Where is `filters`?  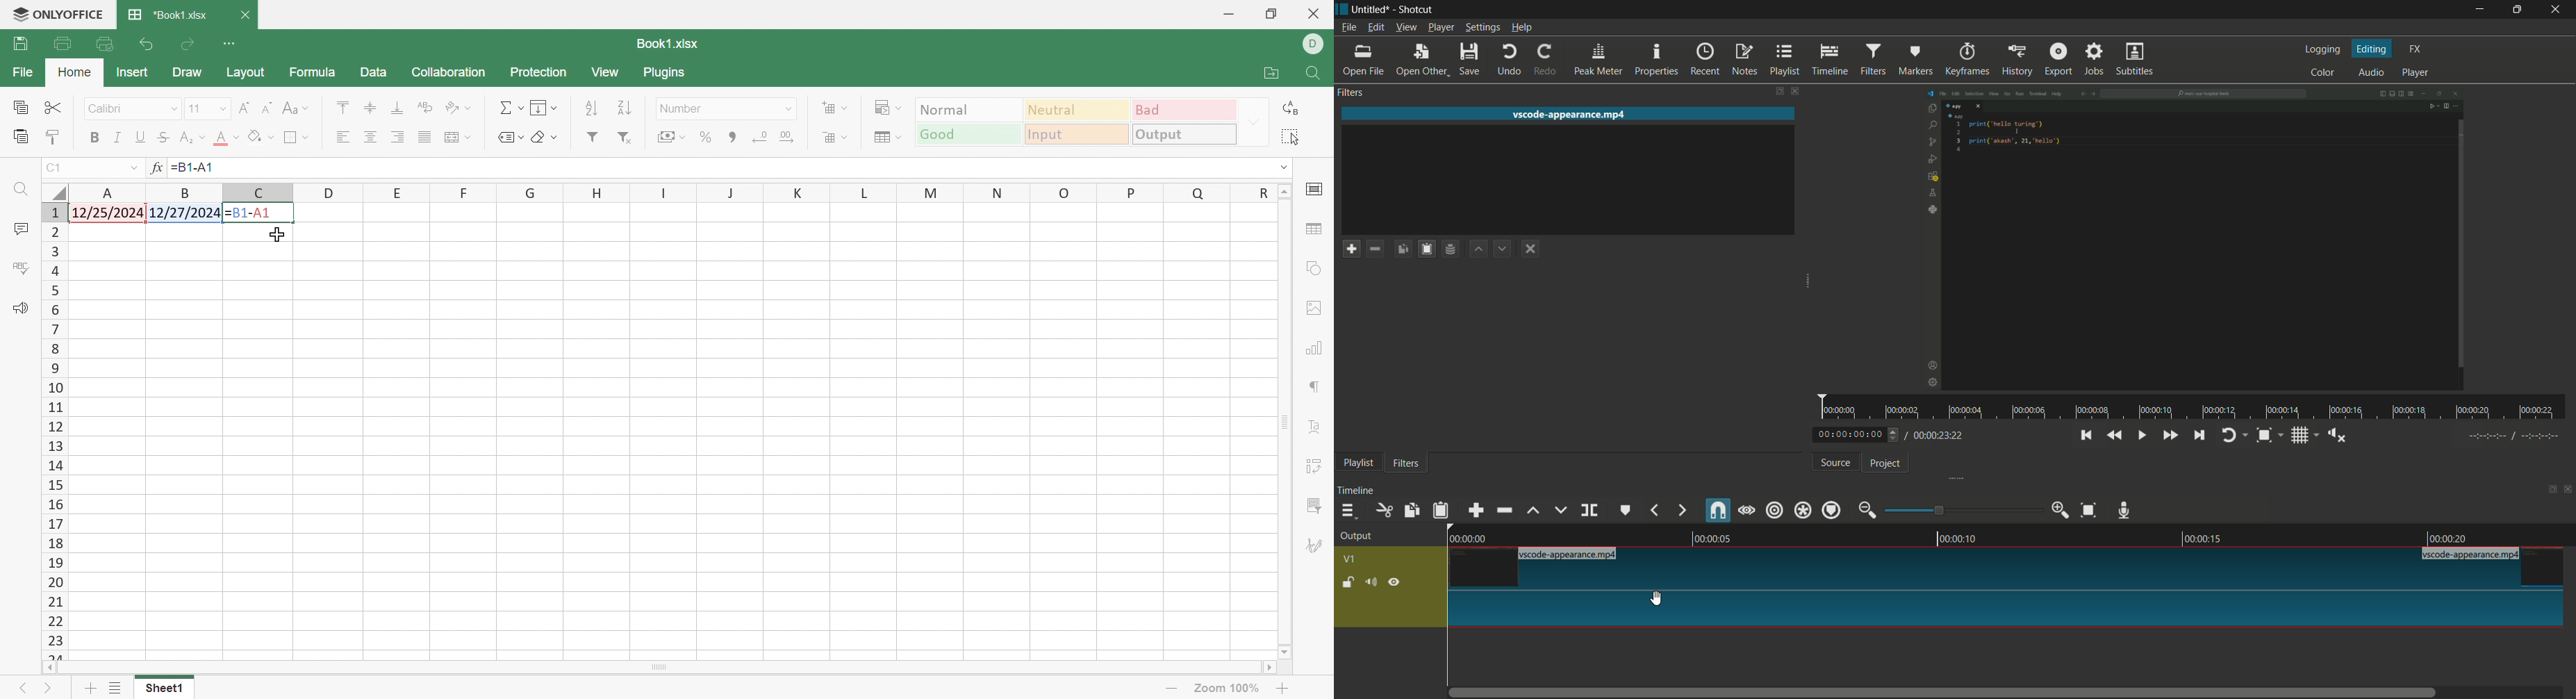
filters is located at coordinates (1407, 463).